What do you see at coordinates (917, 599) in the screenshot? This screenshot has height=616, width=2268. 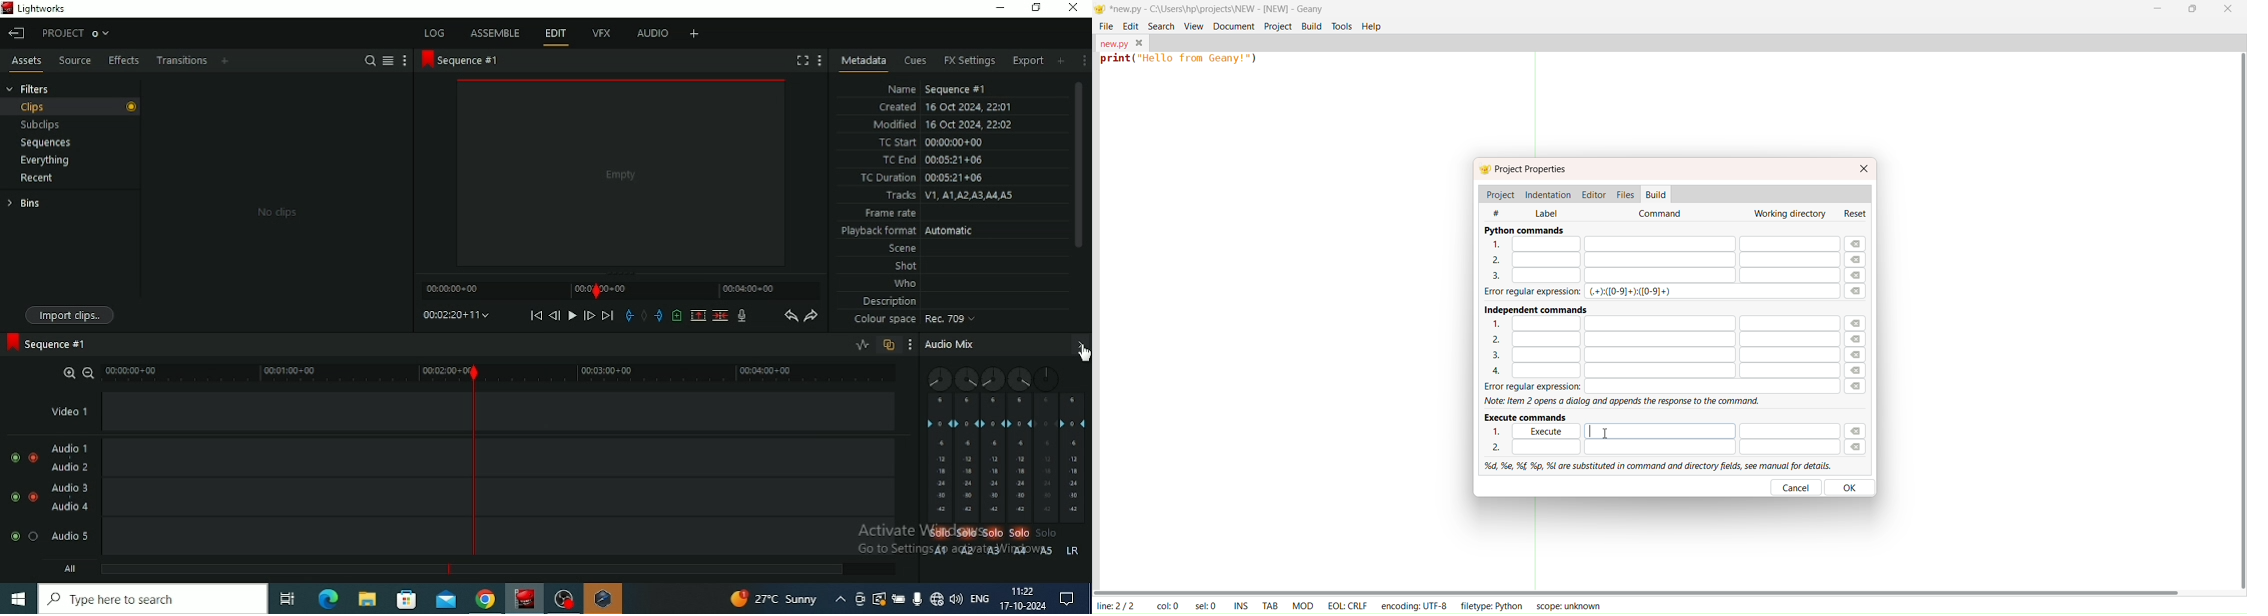 I see `Mic` at bounding box center [917, 599].